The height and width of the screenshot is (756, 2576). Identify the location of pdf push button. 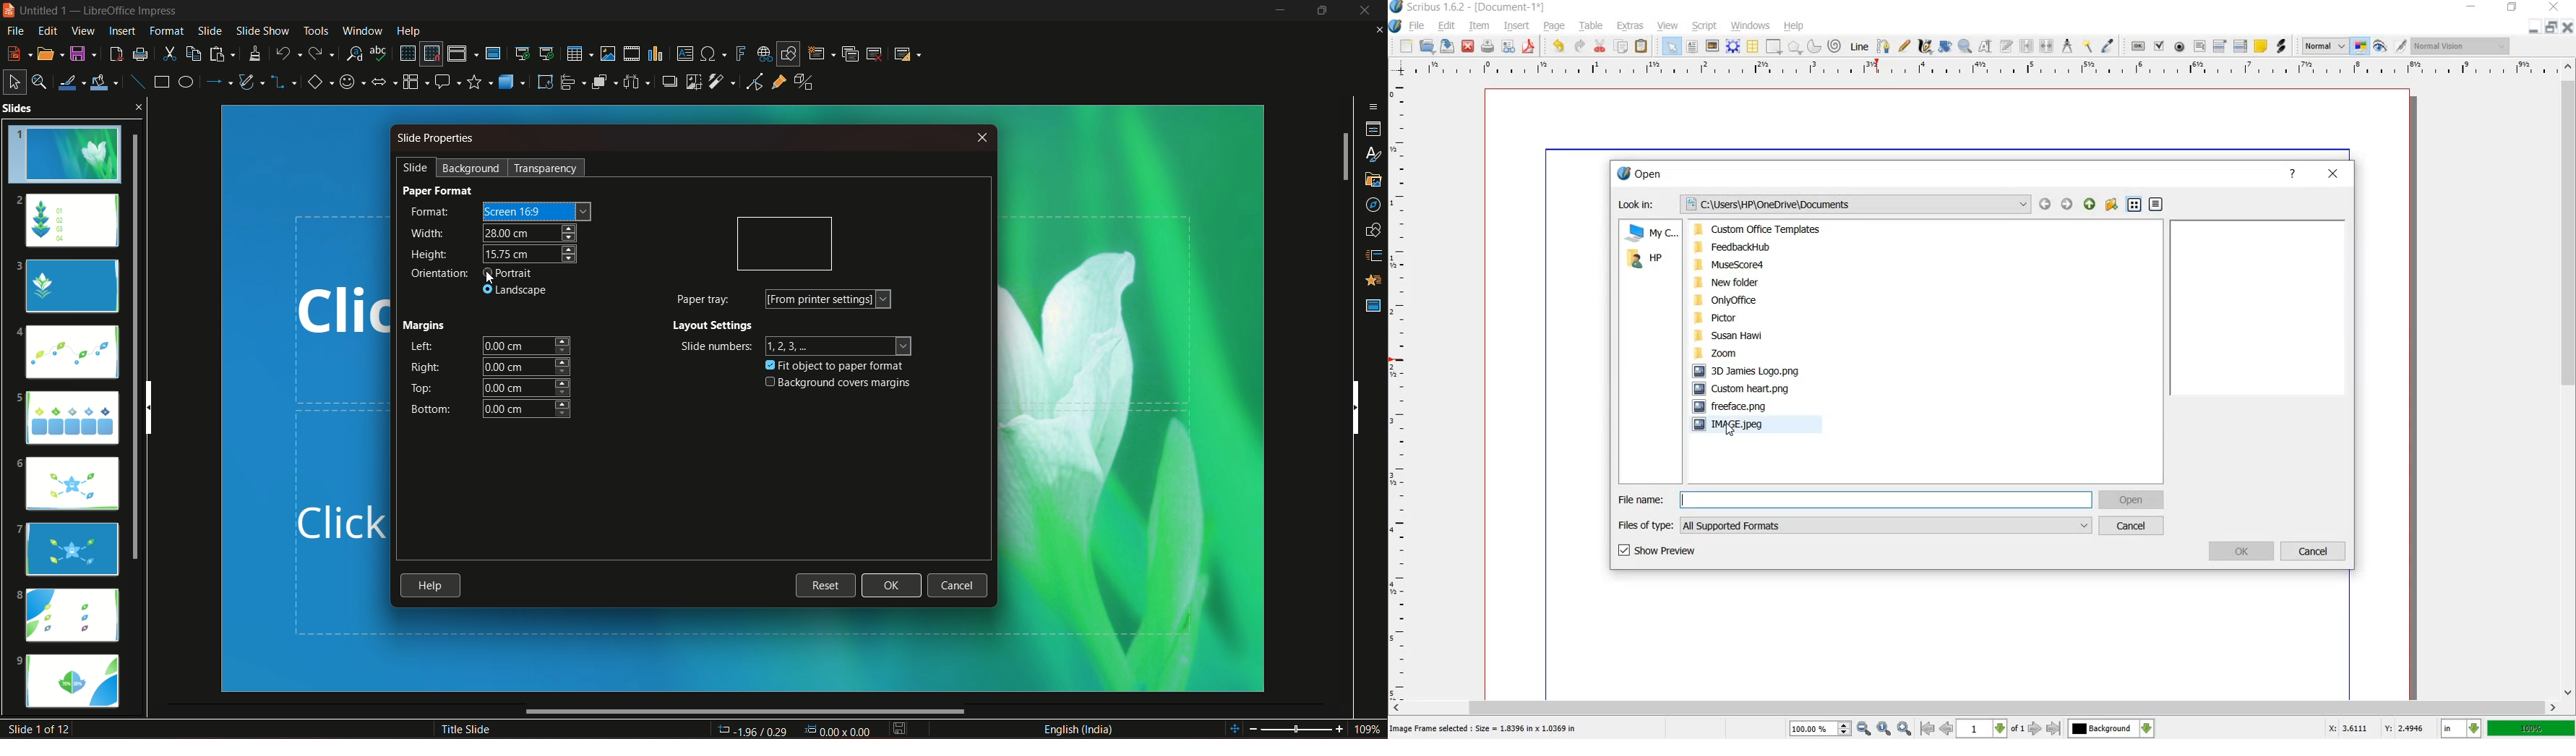
(2134, 46).